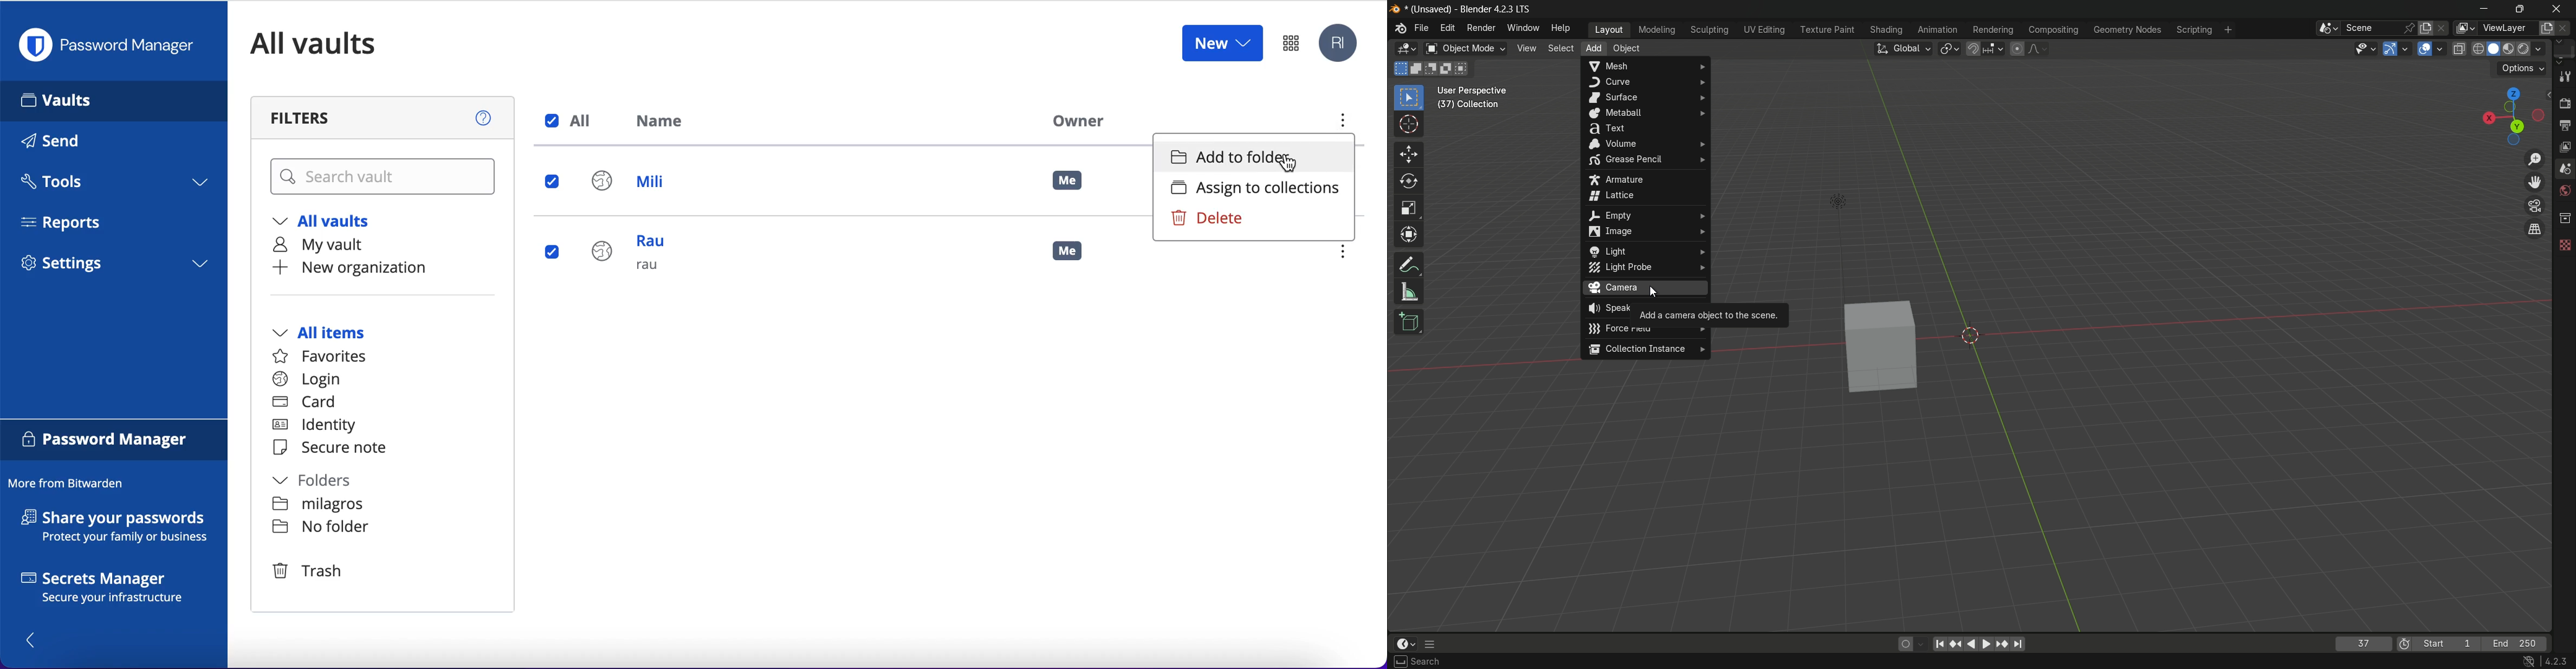 The height and width of the screenshot is (672, 2576). Describe the element at coordinates (1645, 179) in the screenshot. I see `armature` at that location.